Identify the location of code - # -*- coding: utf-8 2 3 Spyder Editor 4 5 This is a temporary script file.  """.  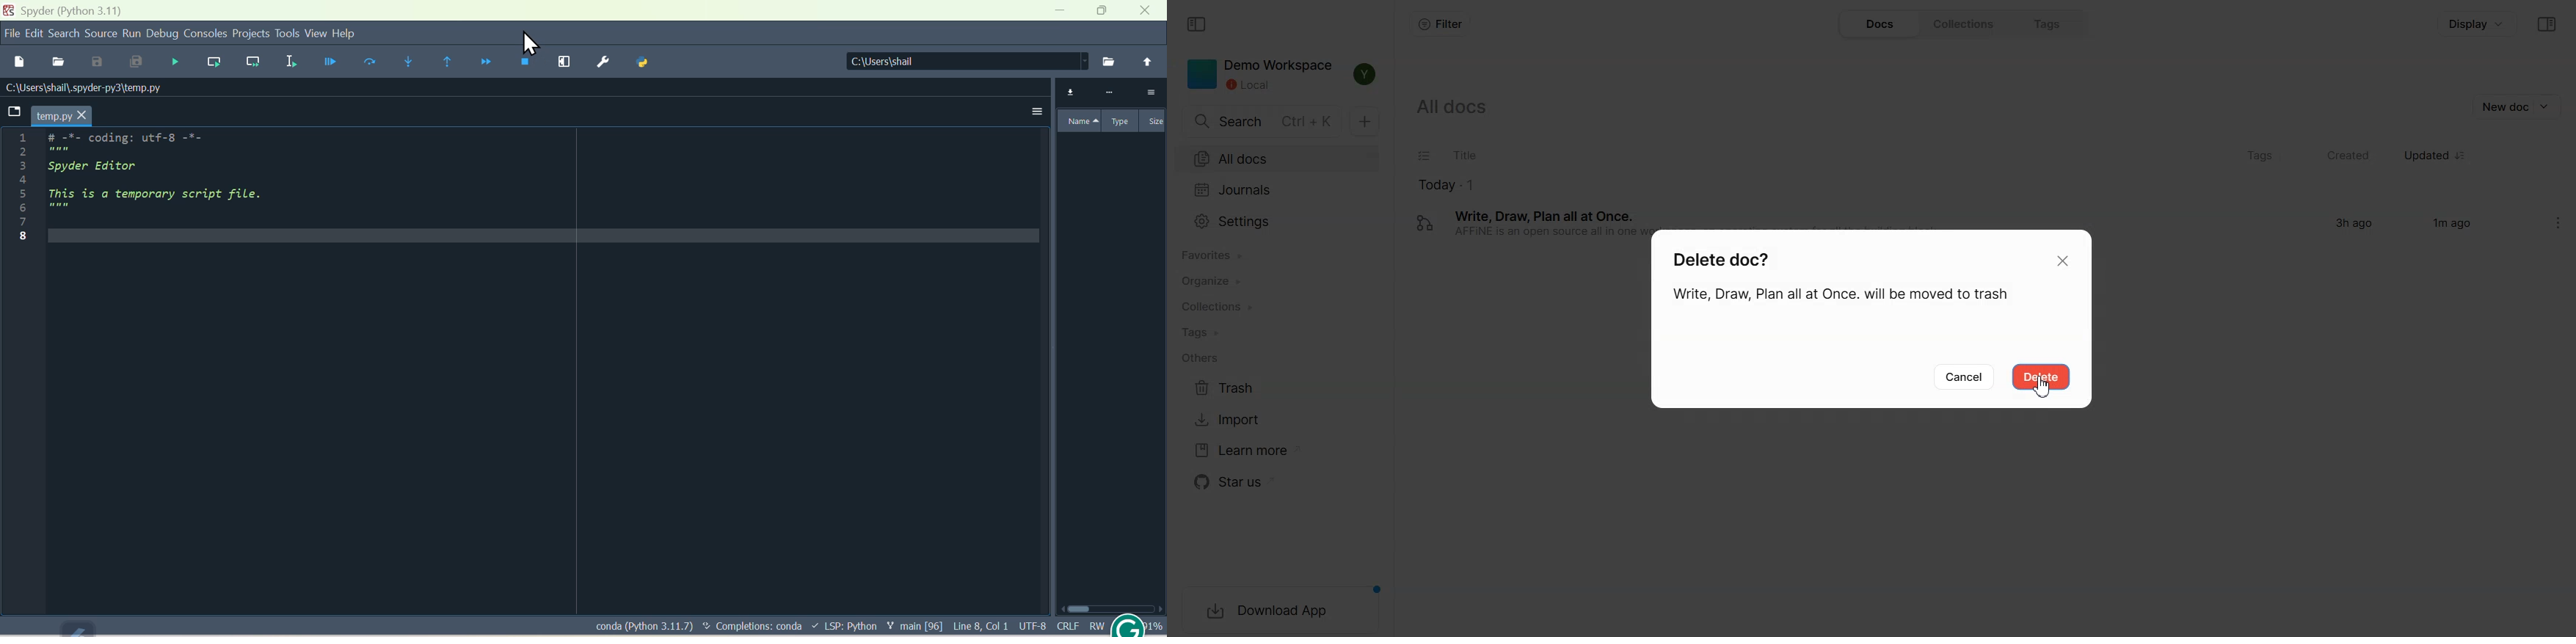
(139, 184).